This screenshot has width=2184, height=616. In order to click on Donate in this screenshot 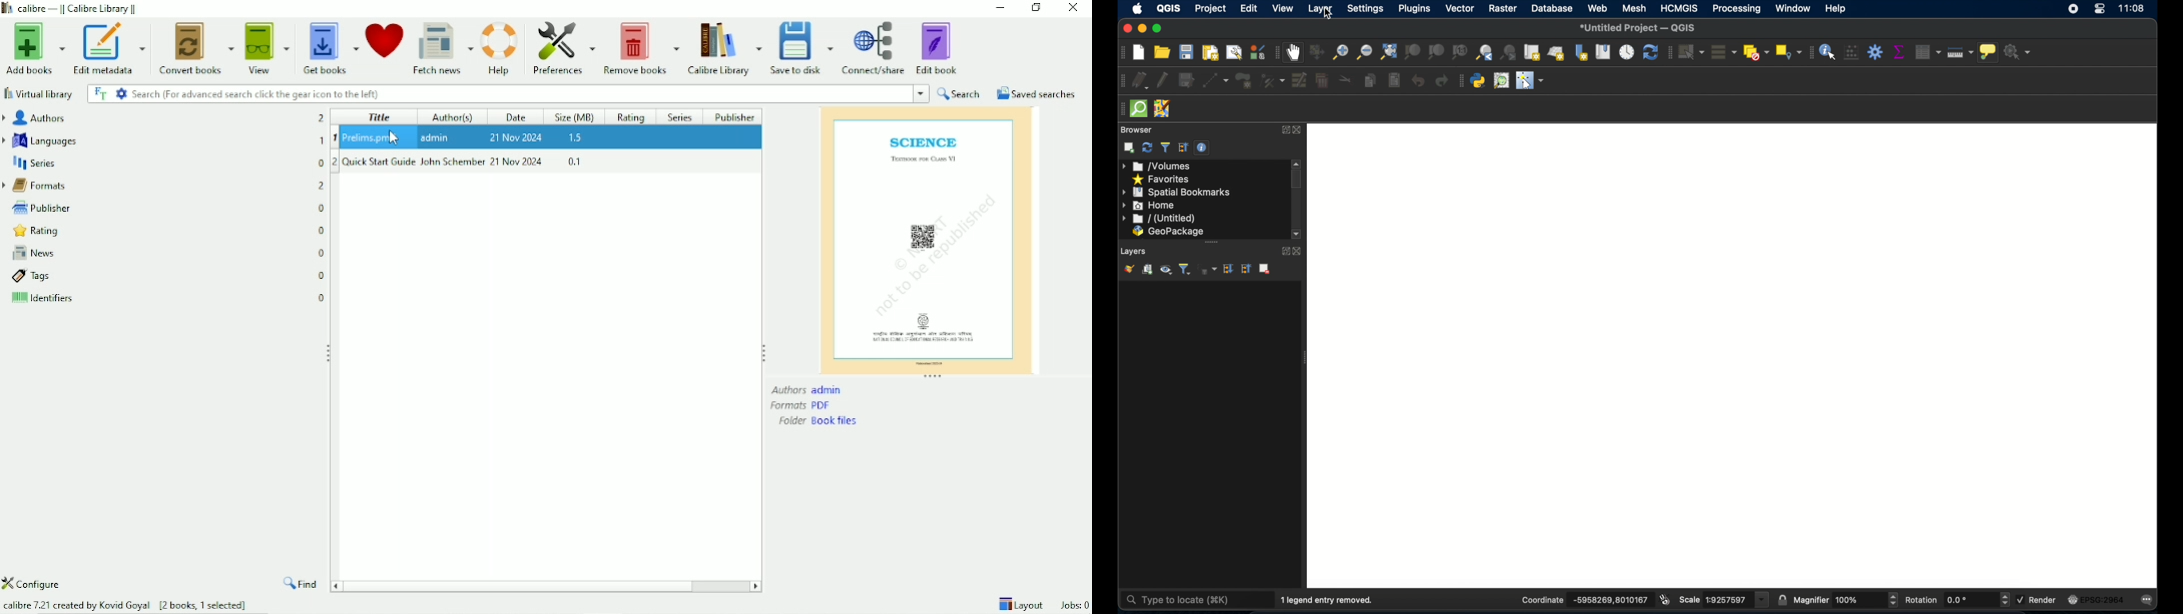, I will do `click(385, 45)`.